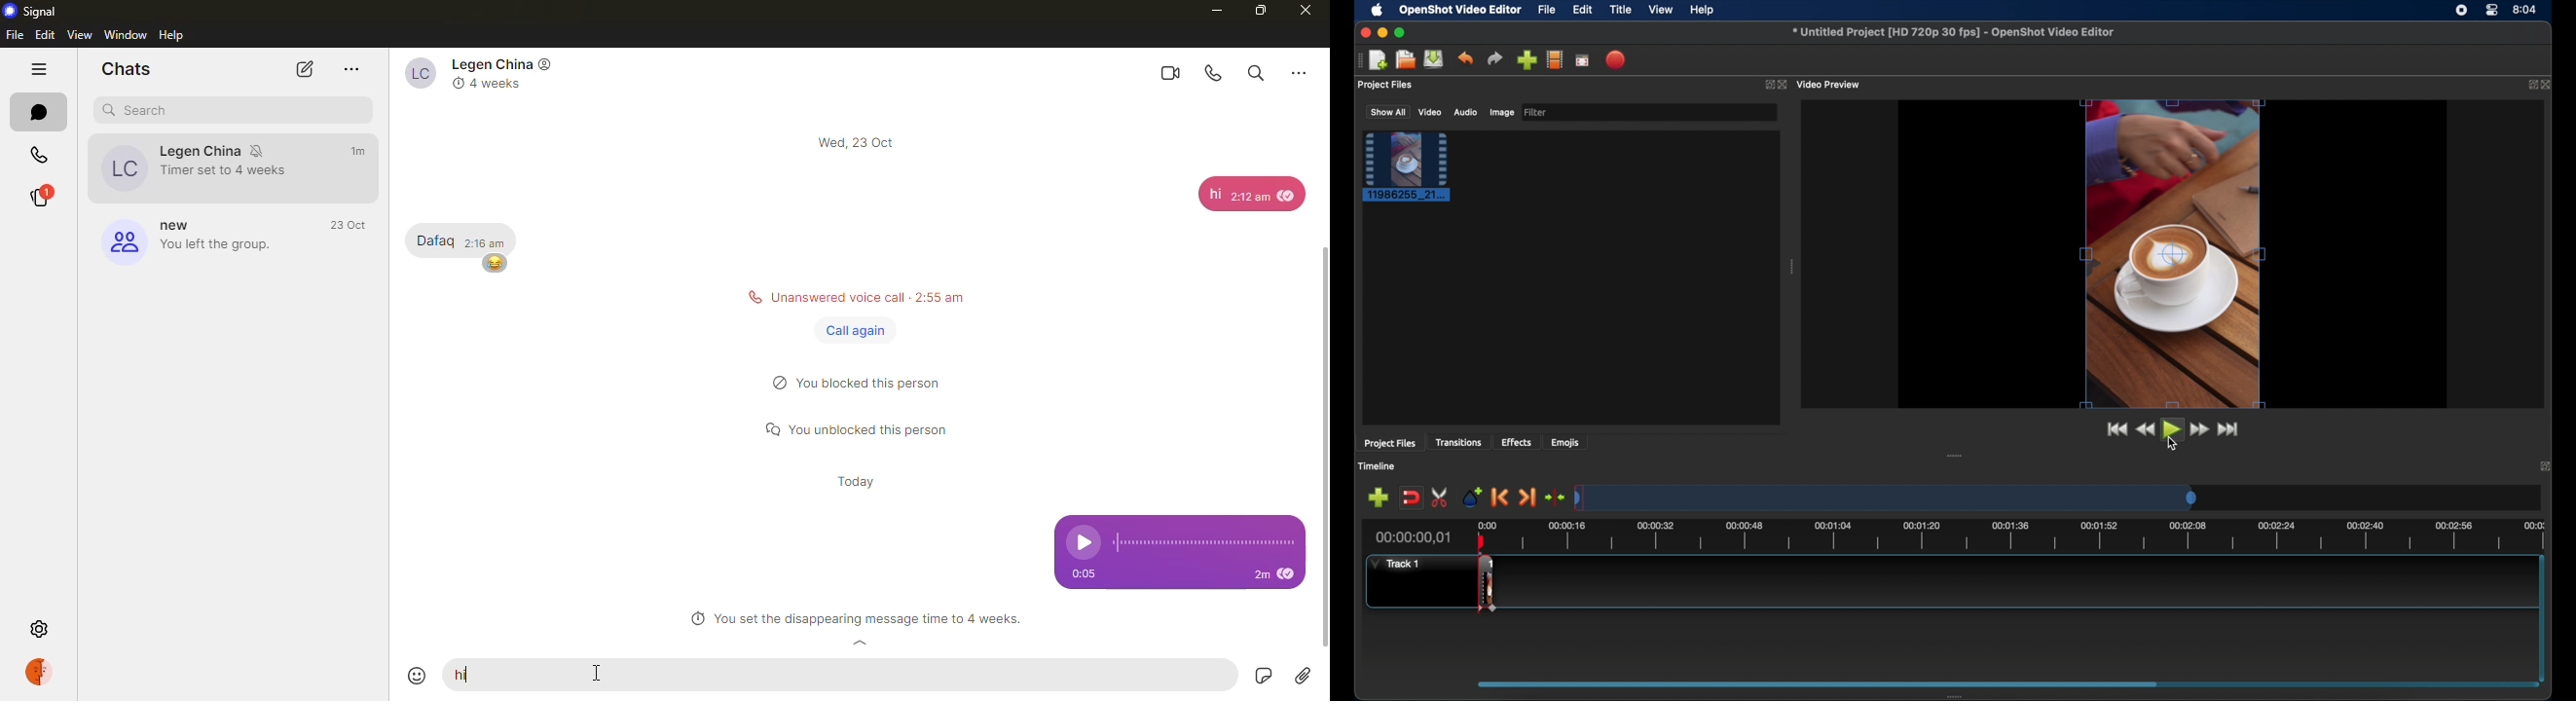  Describe the element at coordinates (352, 69) in the screenshot. I see `more` at that location.